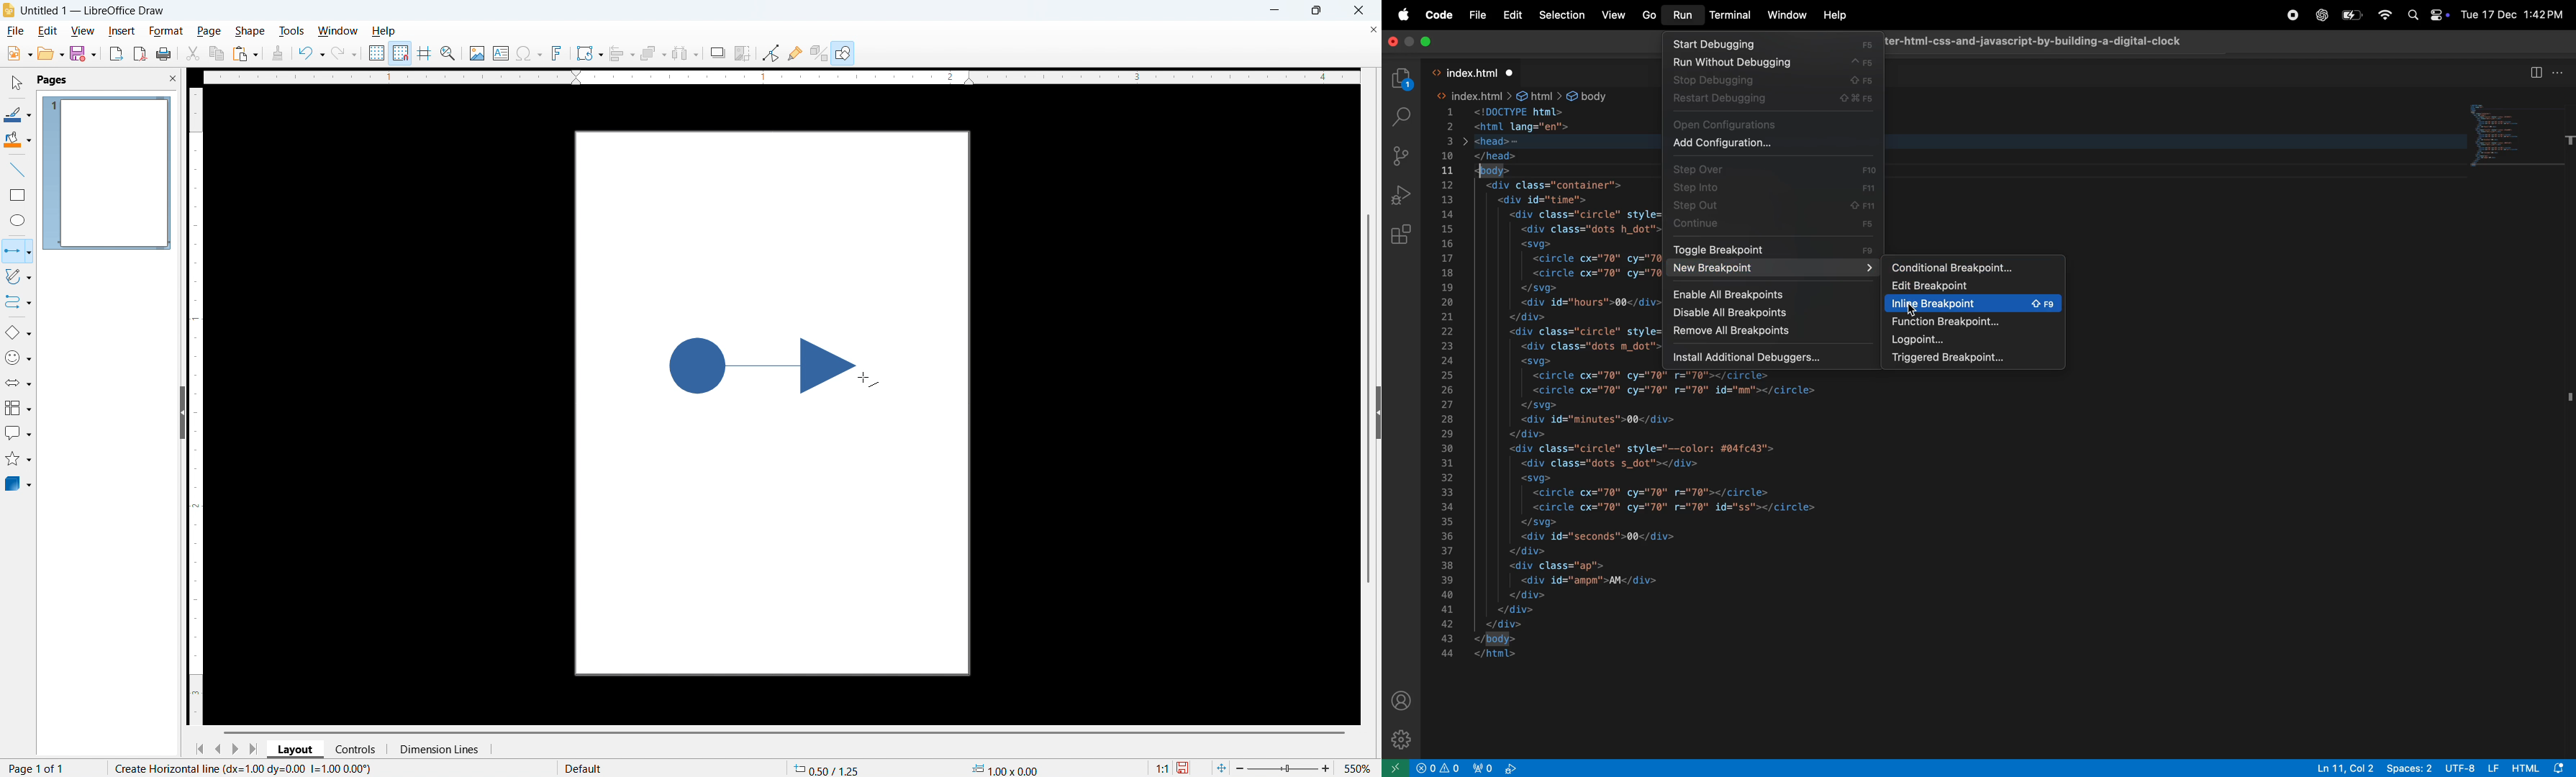 Image resolution: width=2576 pixels, height=784 pixels. I want to click on Insert font work text , so click(557, 53).